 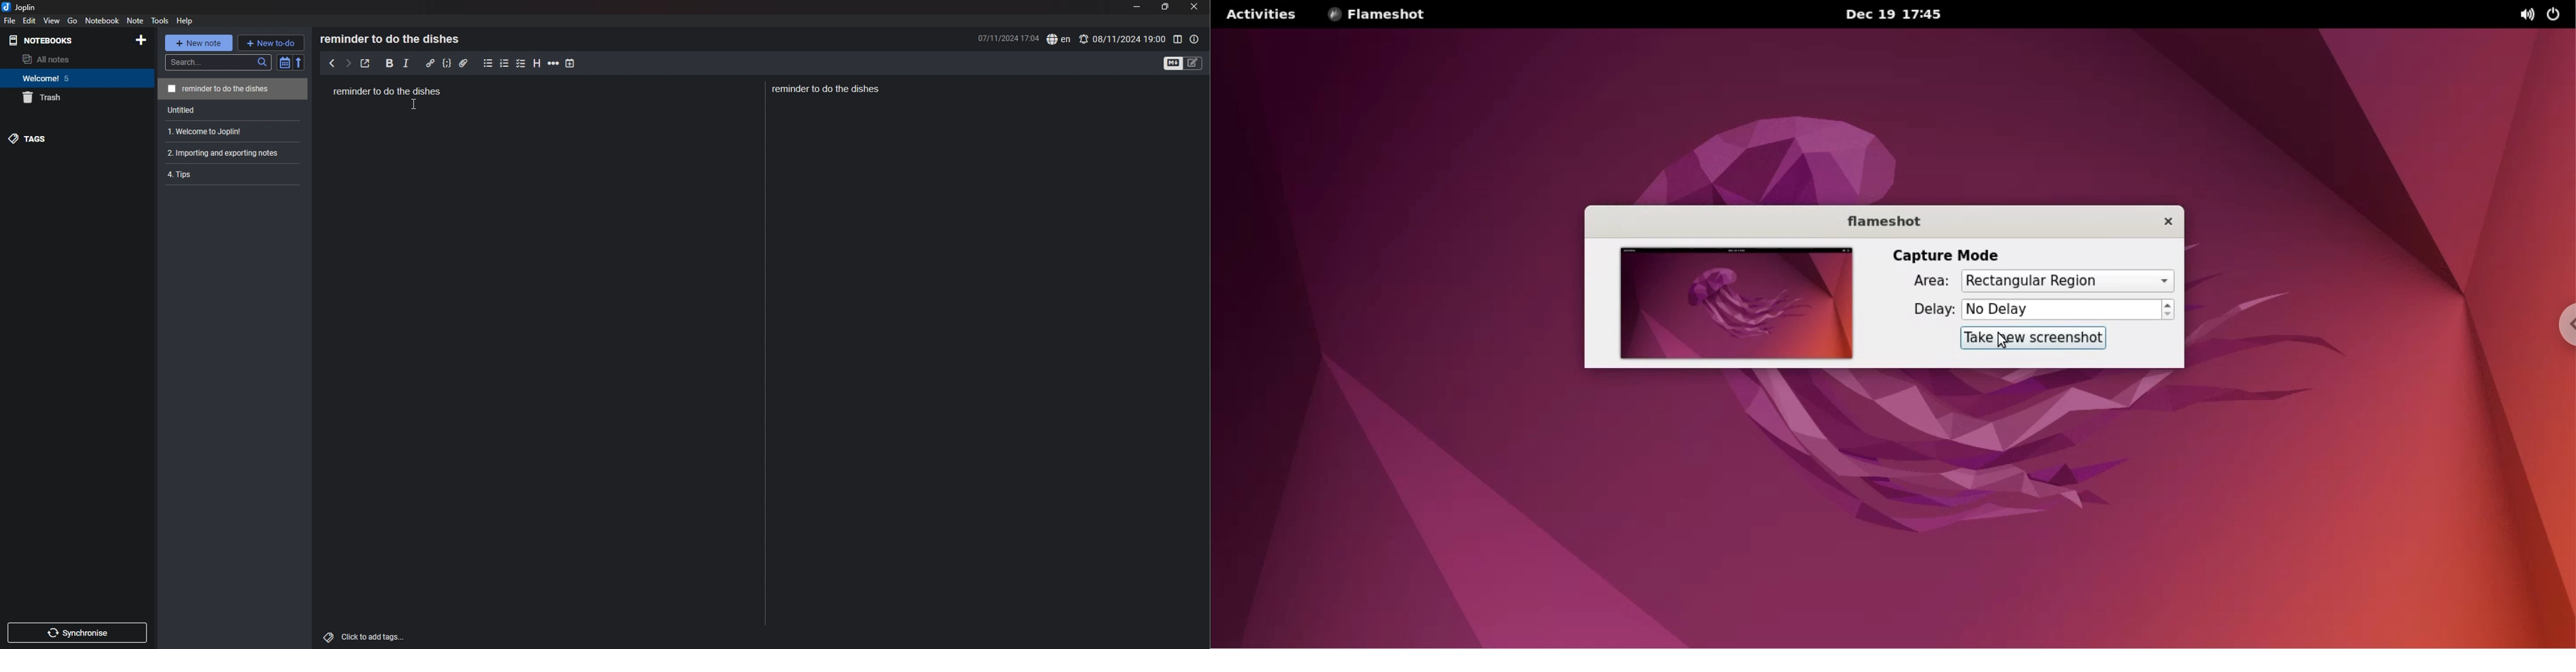 I want to click on reminder, so click(x=388, y=92).